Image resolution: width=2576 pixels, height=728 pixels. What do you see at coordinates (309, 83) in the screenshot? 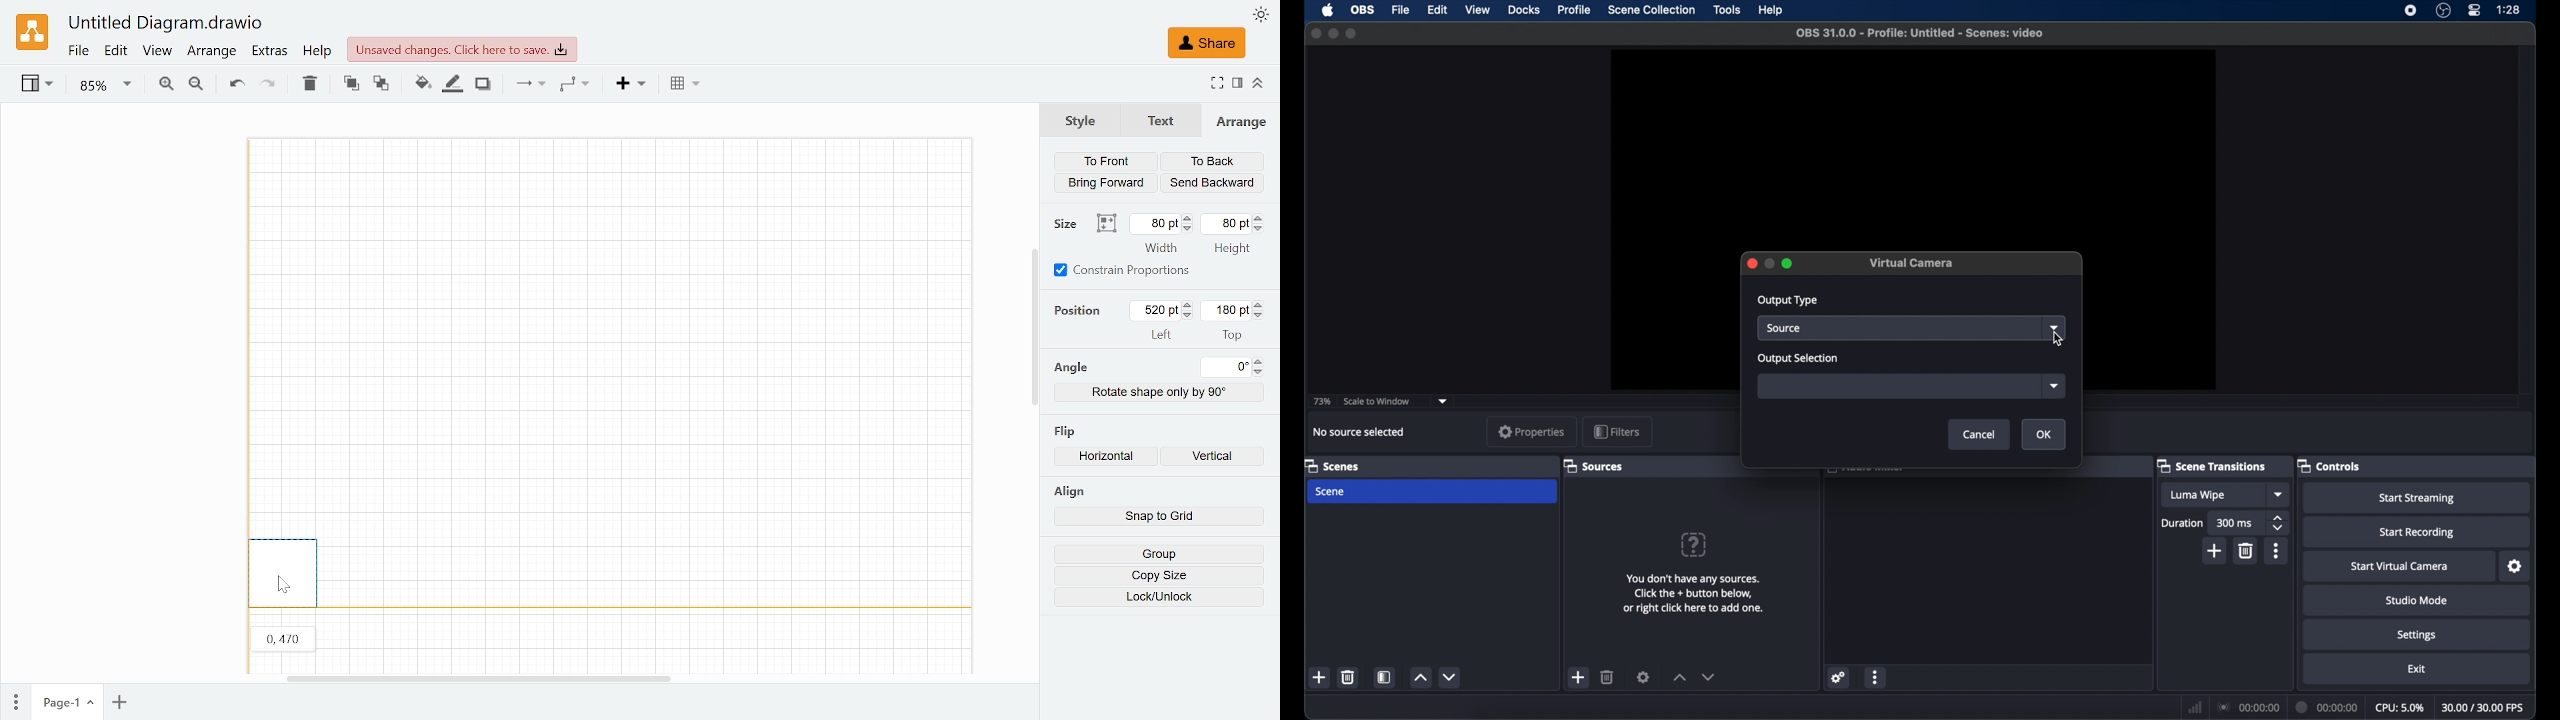
I see `Delete` at bounding box center [309, 83].